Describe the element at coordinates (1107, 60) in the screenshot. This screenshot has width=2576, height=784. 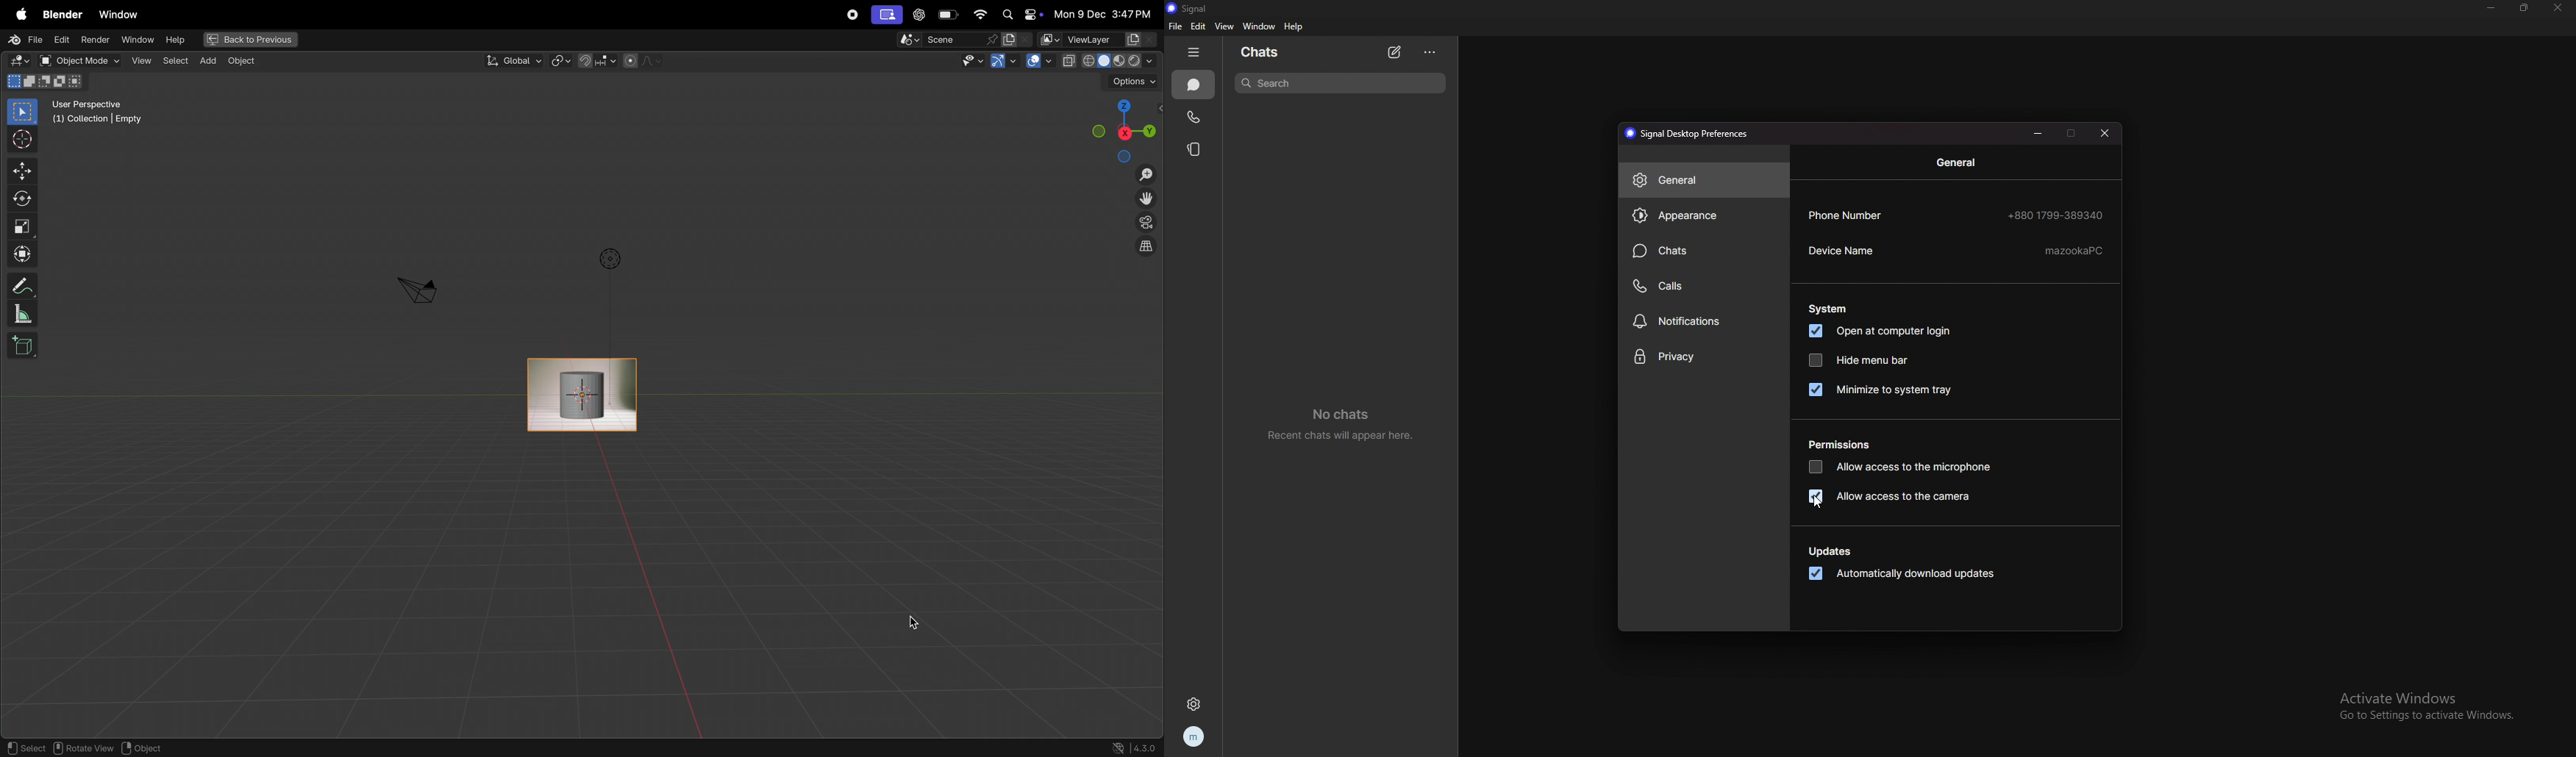
I see `view shading` at that location.